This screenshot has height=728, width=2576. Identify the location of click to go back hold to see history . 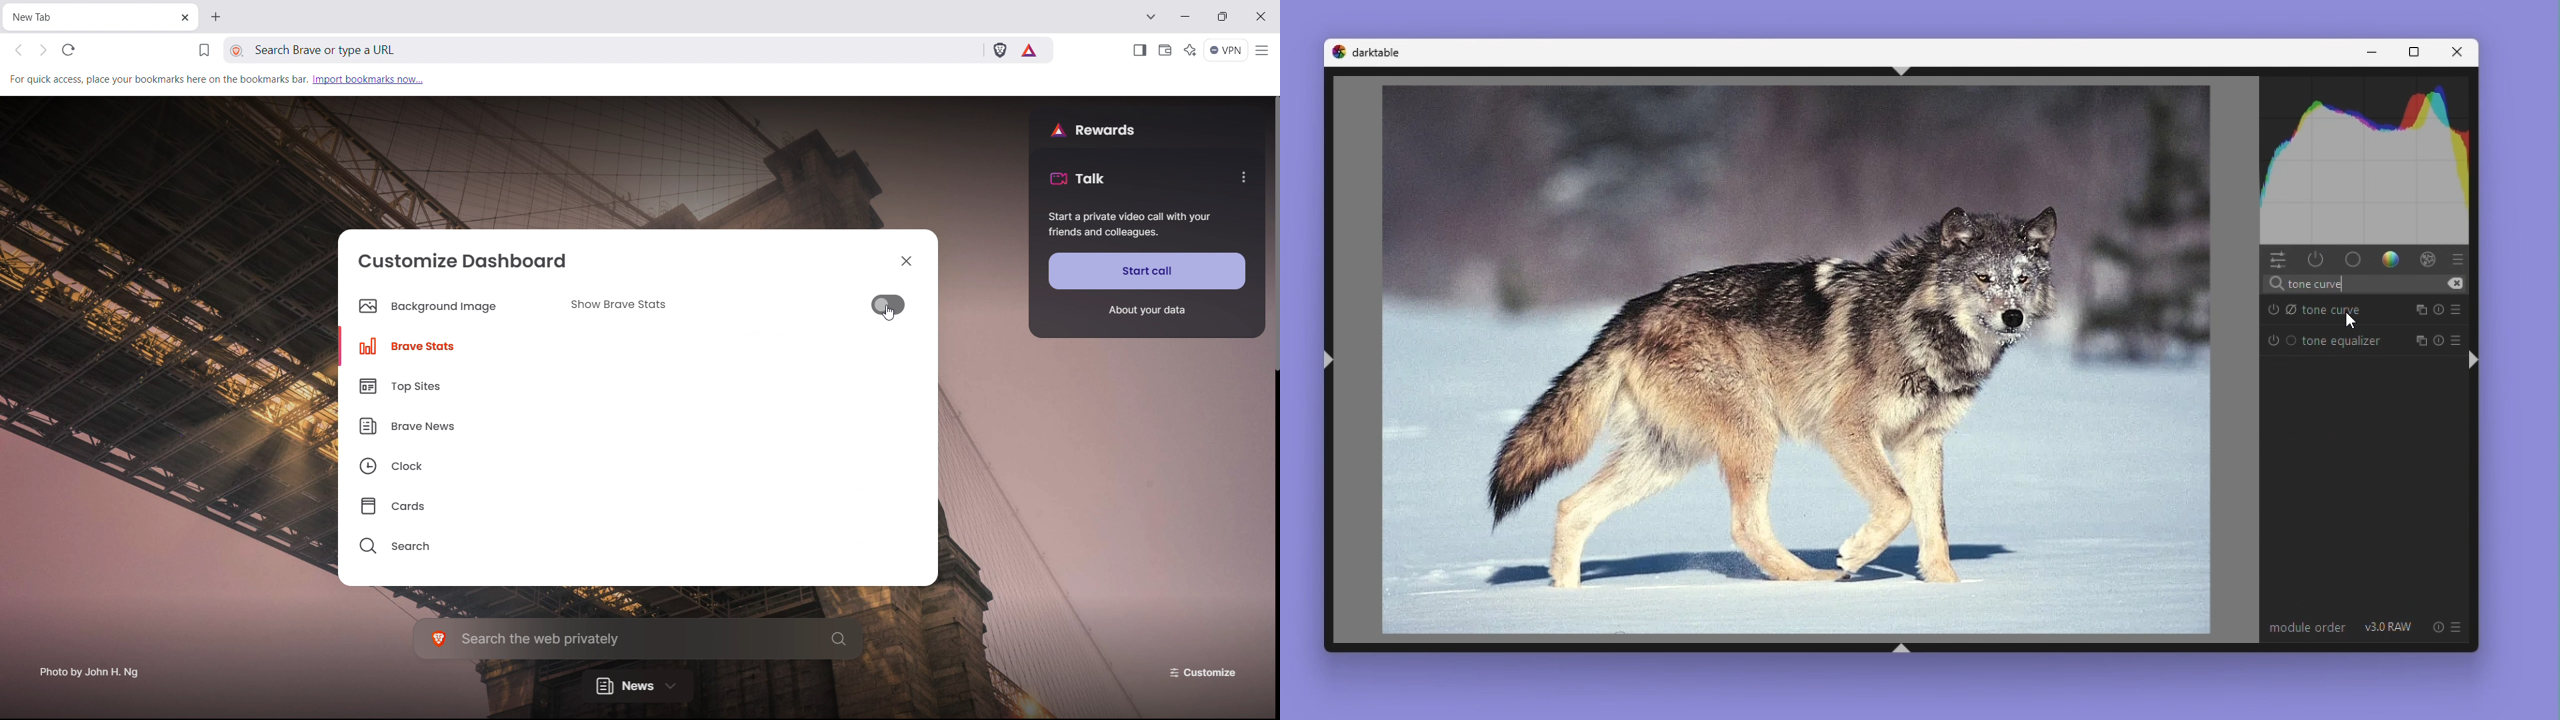
(19, 51).